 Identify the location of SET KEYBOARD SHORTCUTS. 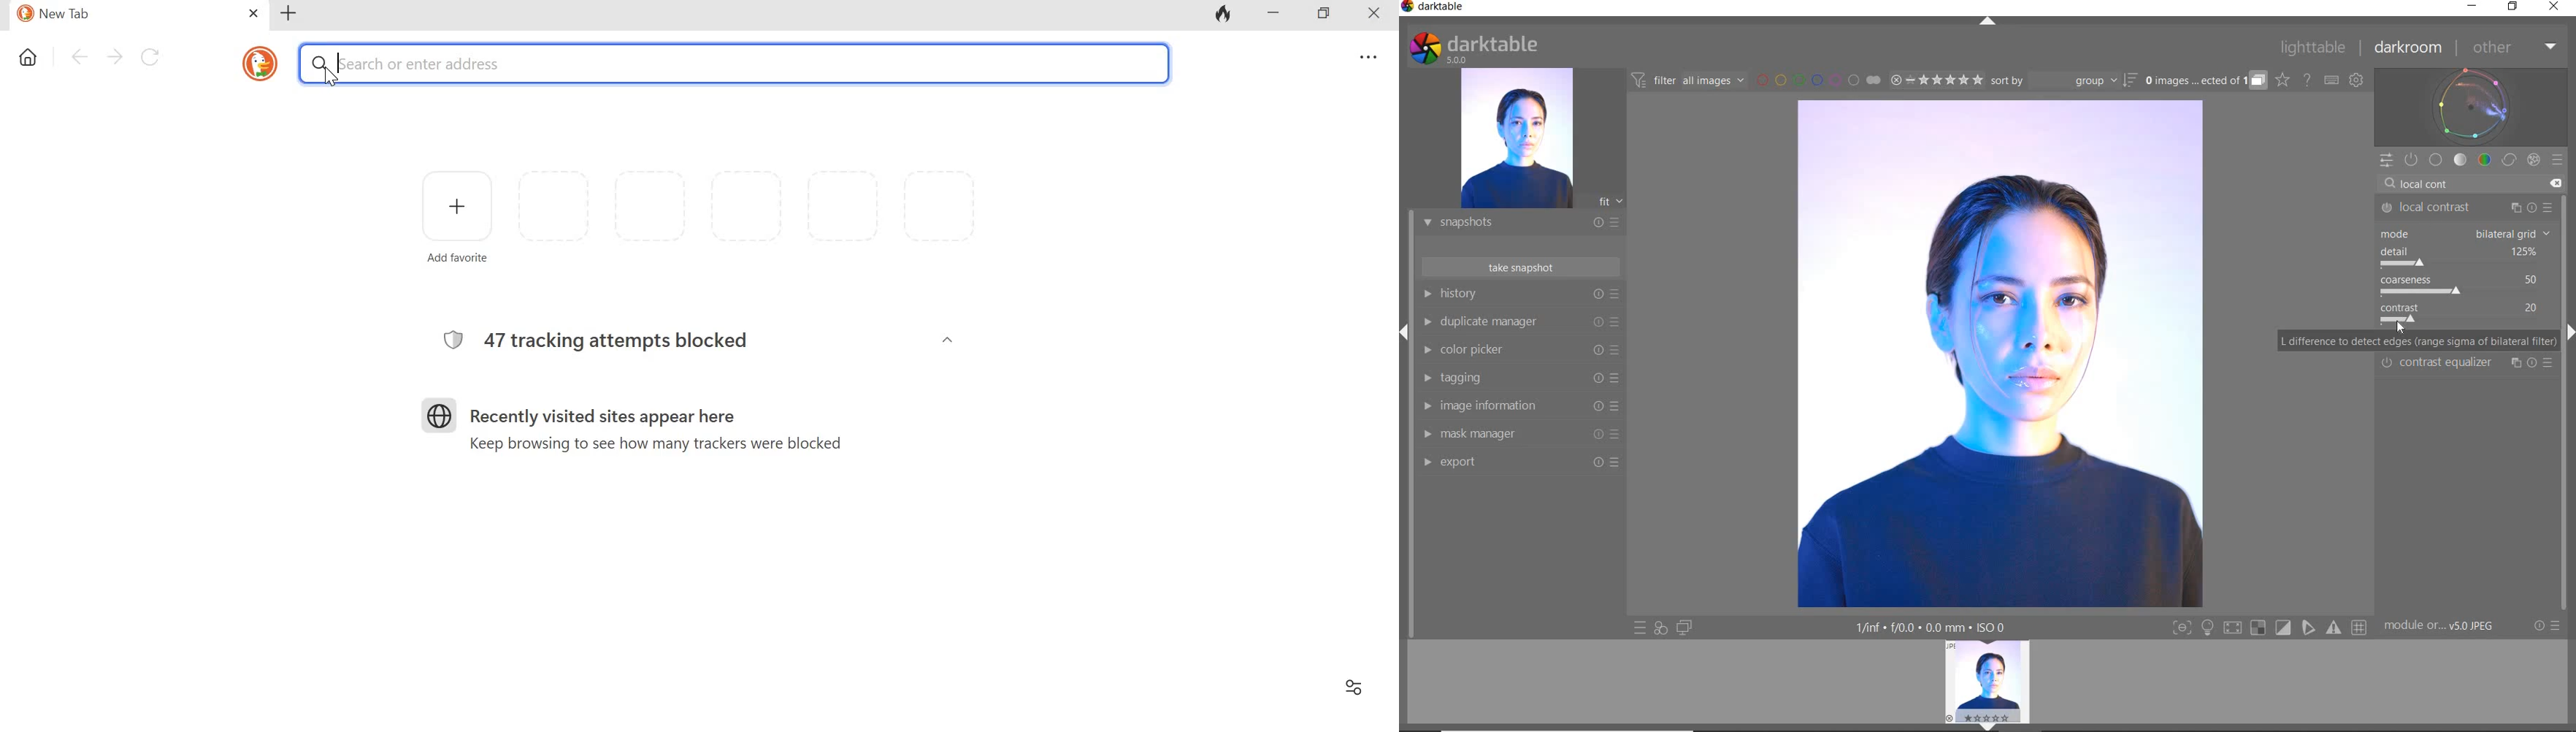
(2332, 80).